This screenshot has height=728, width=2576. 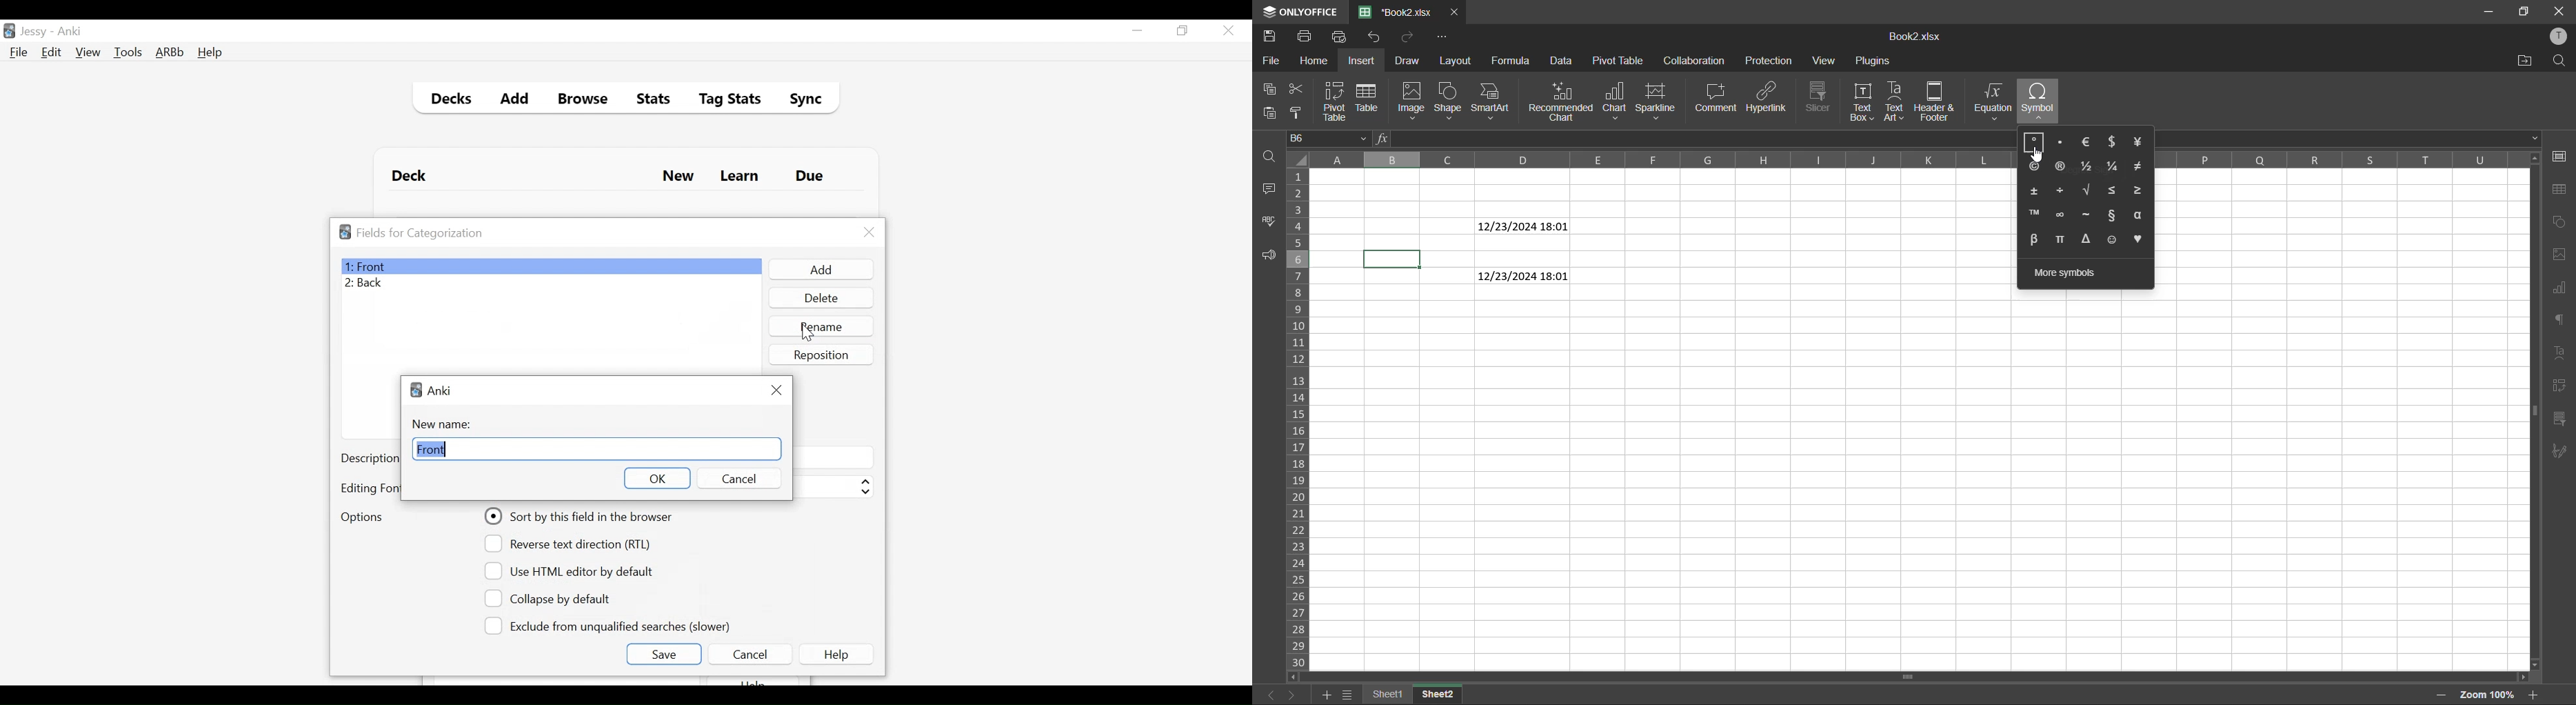 What do you see at coordinates (2563, 353) in the screenshot?
I see `text` at bounding box center [2563, 353].